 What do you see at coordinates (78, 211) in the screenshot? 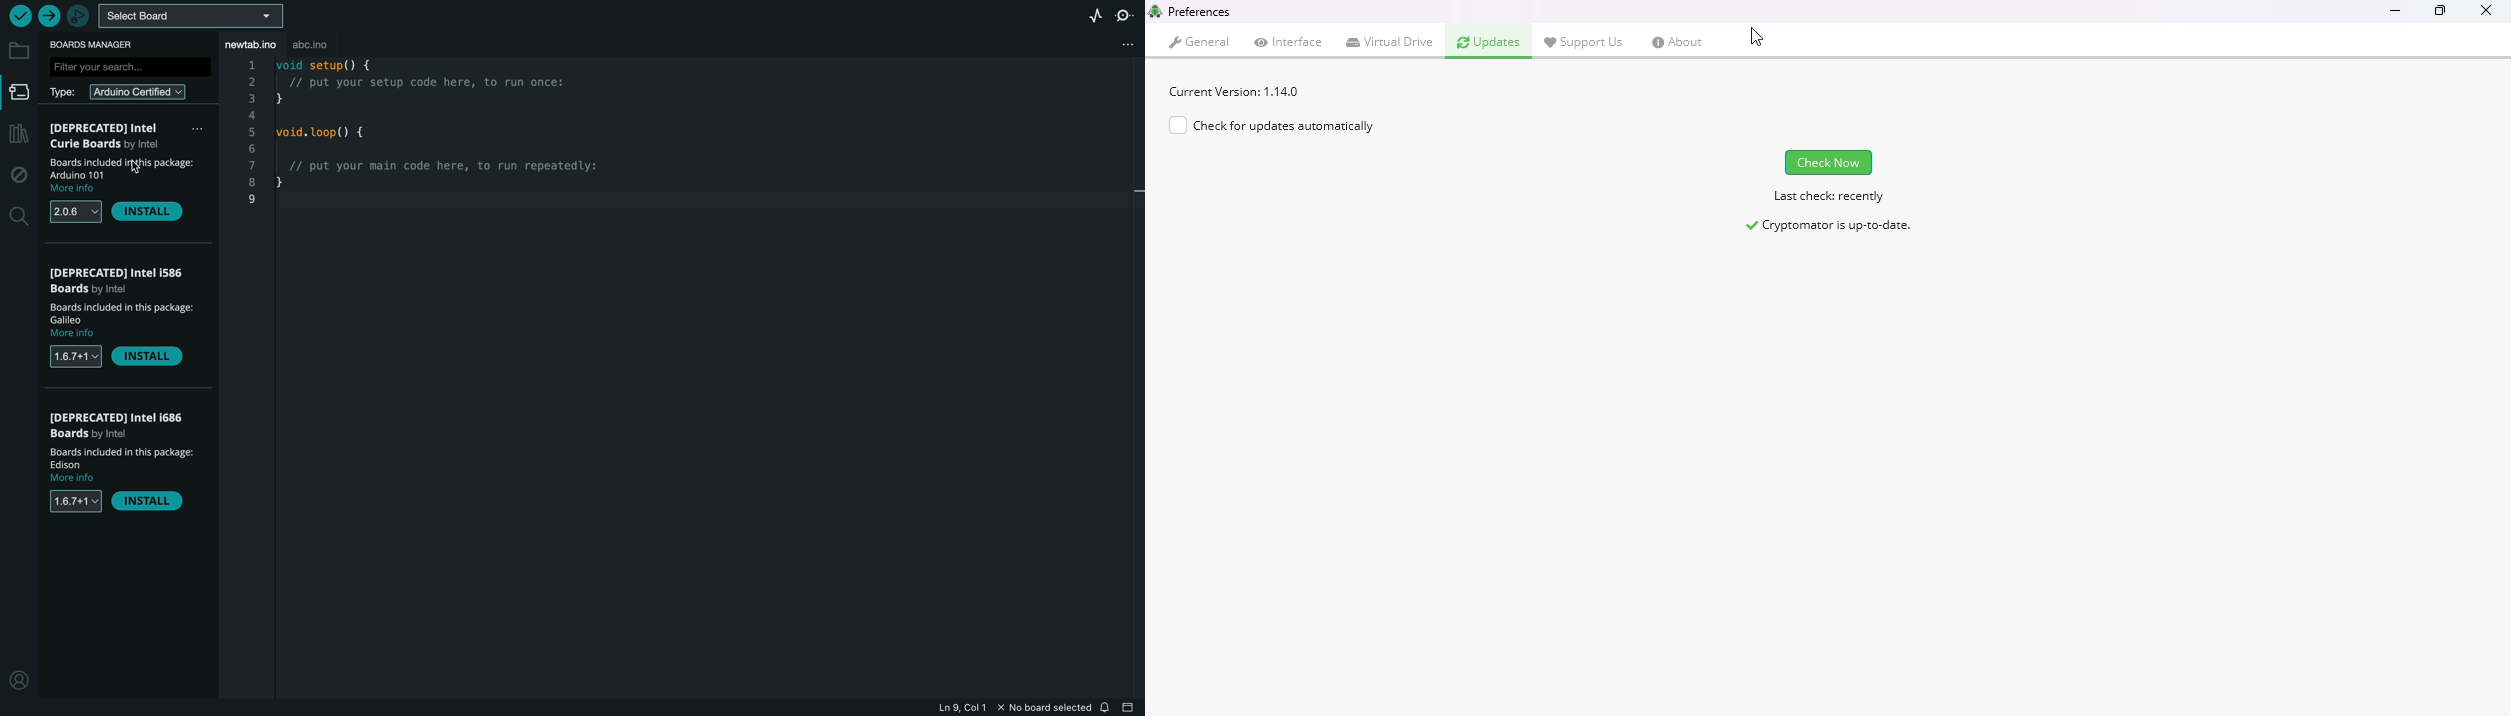
I see `versions` at bounding box center [78, 211].